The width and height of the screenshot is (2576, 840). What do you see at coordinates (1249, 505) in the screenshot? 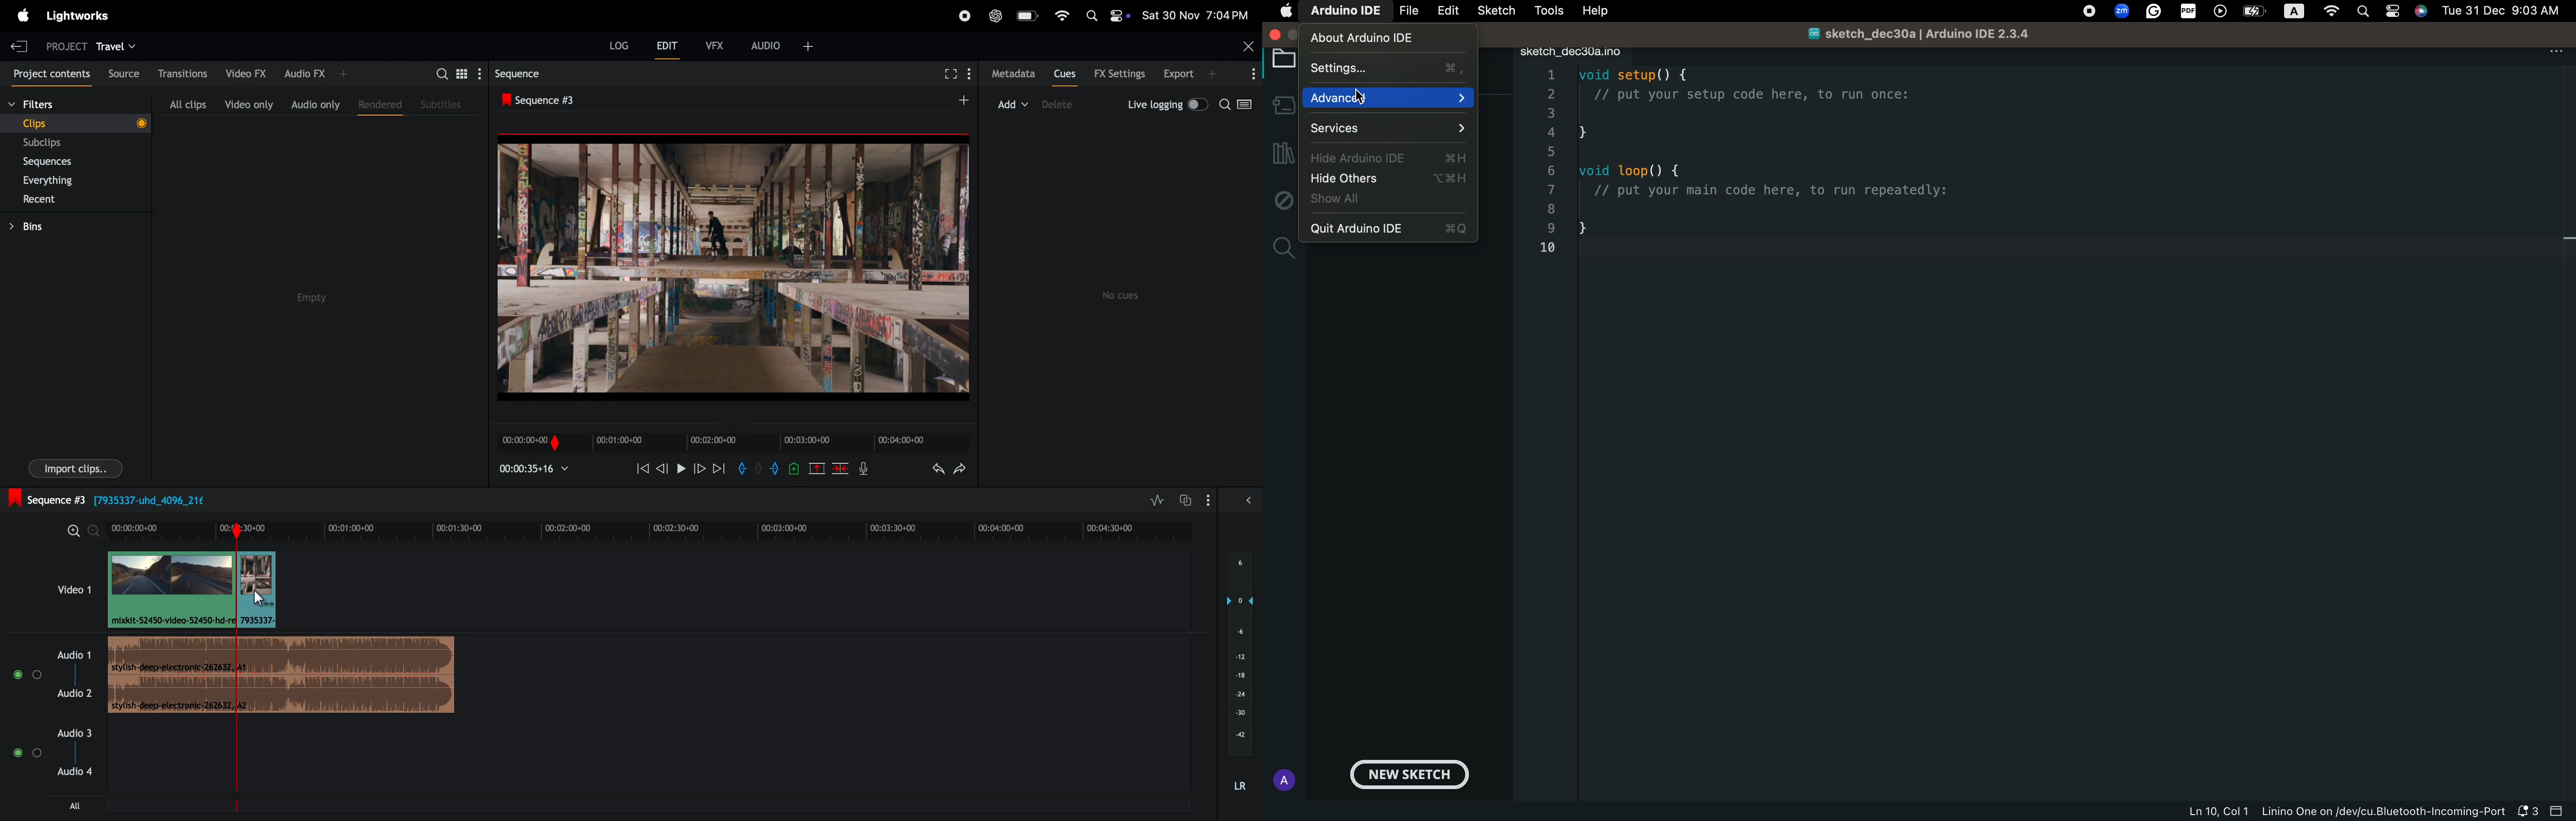
I see `Audio` at bounding box center [1249, 505].